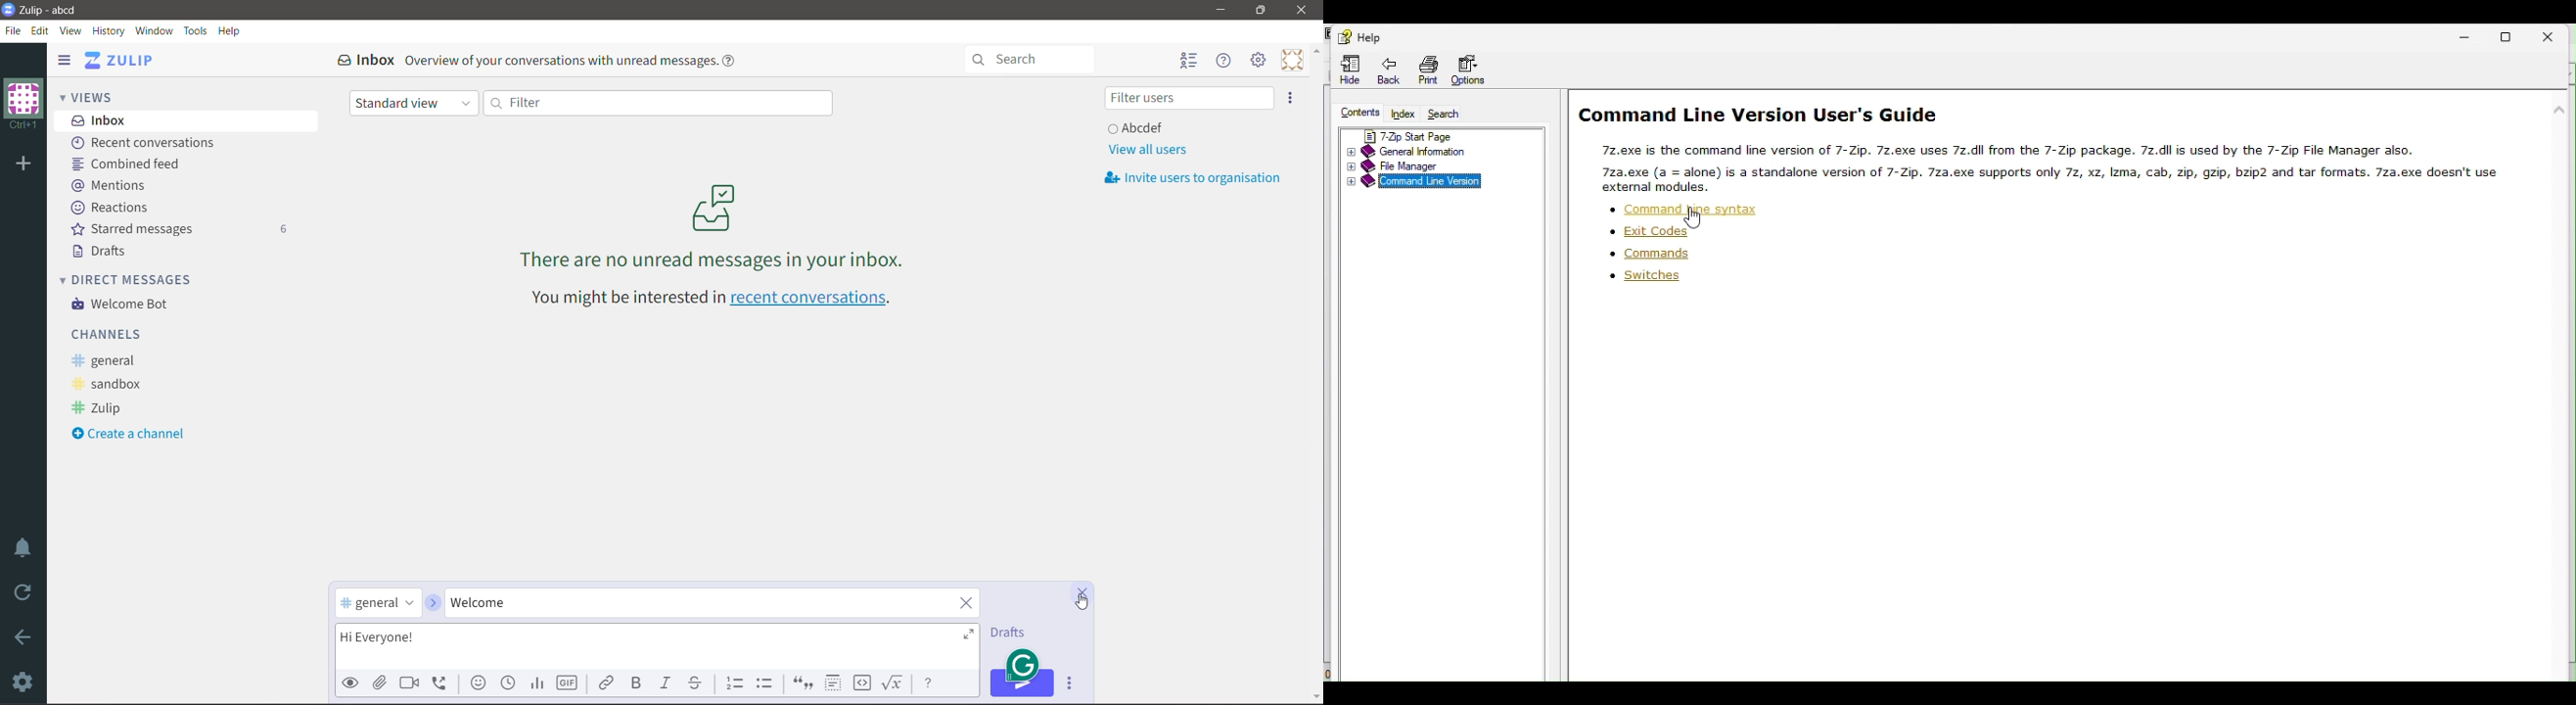 Image resolution: width=2576 pixels, height=728 pixels. I want to click on Drafts, so click(1013, 633).